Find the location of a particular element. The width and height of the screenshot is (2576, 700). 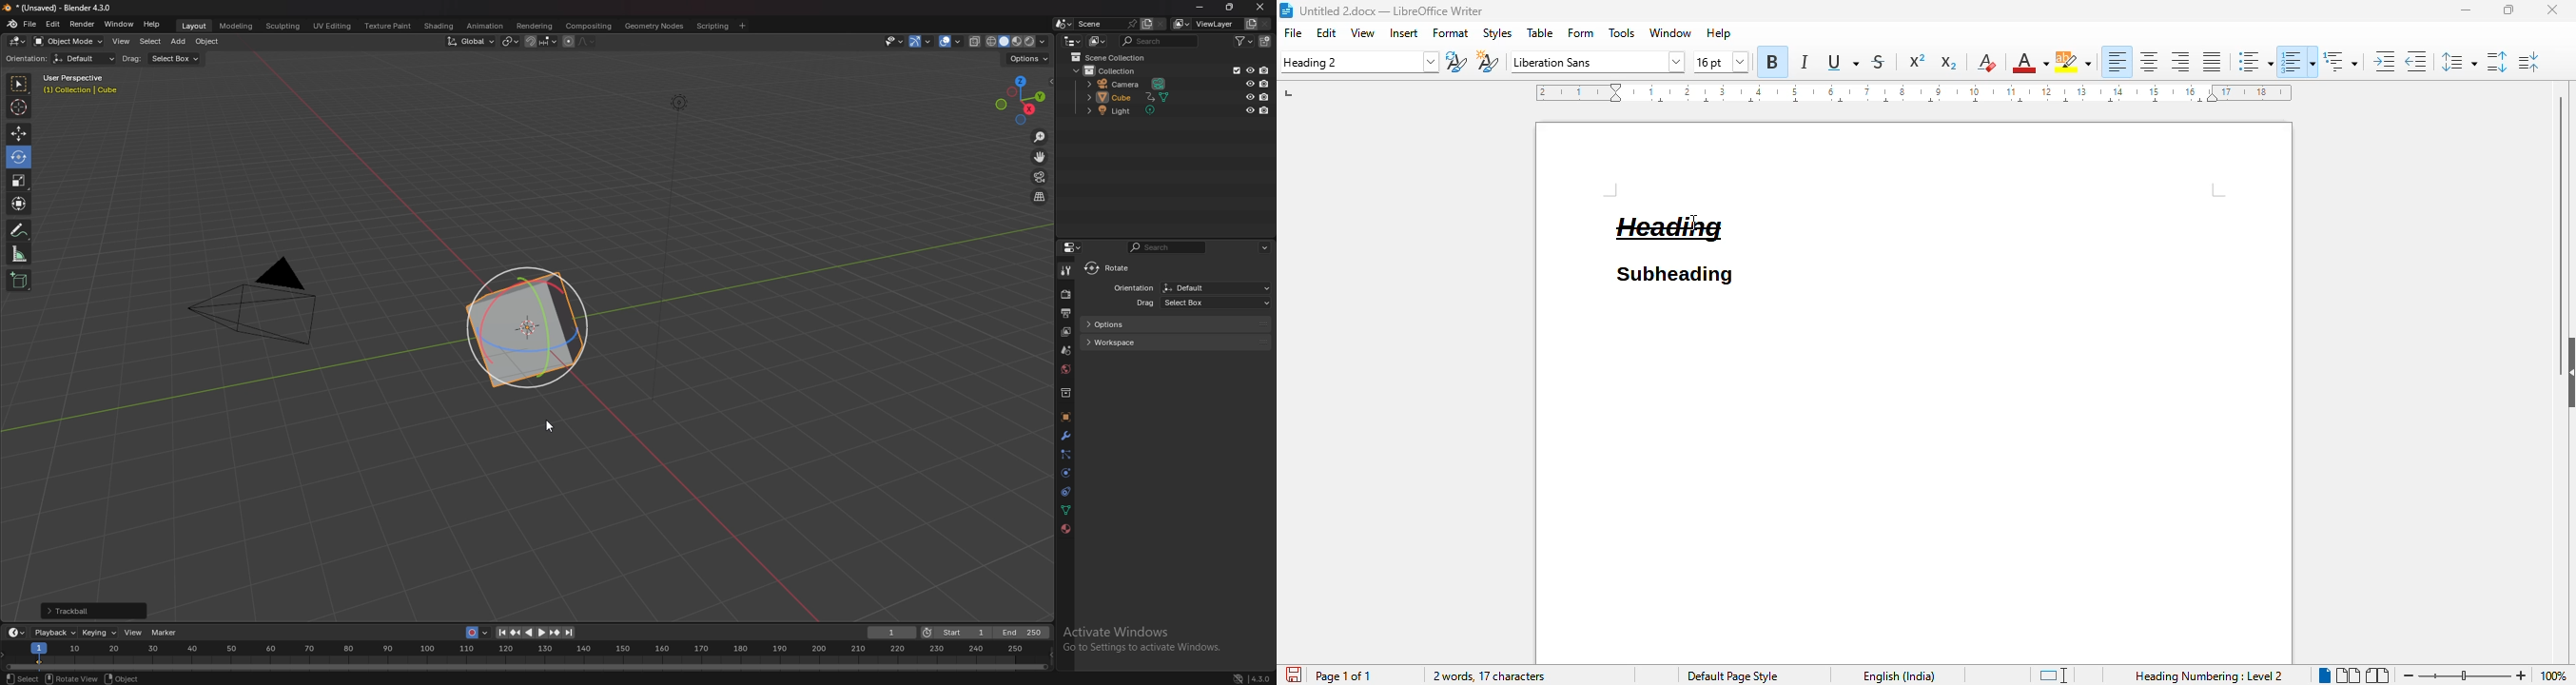

scene collection is located at coordinates (1112, 57).